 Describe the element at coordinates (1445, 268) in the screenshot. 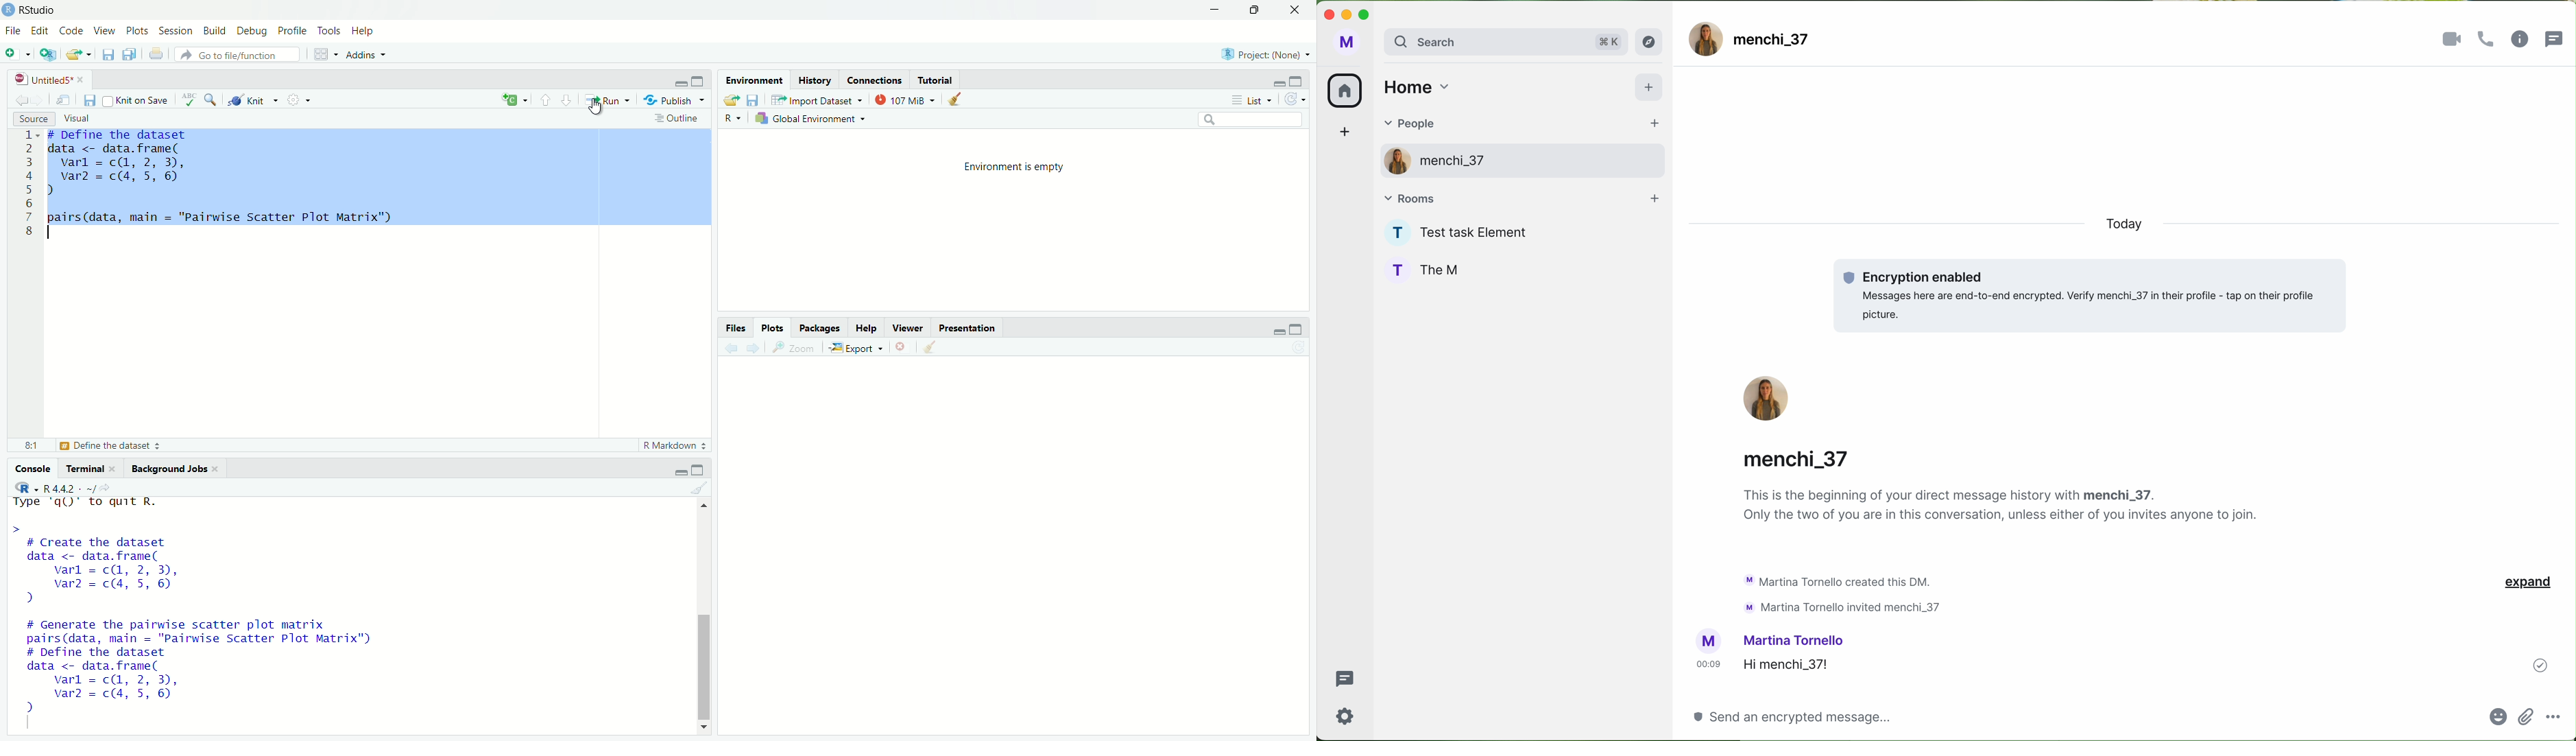

I see `The M` at that location.